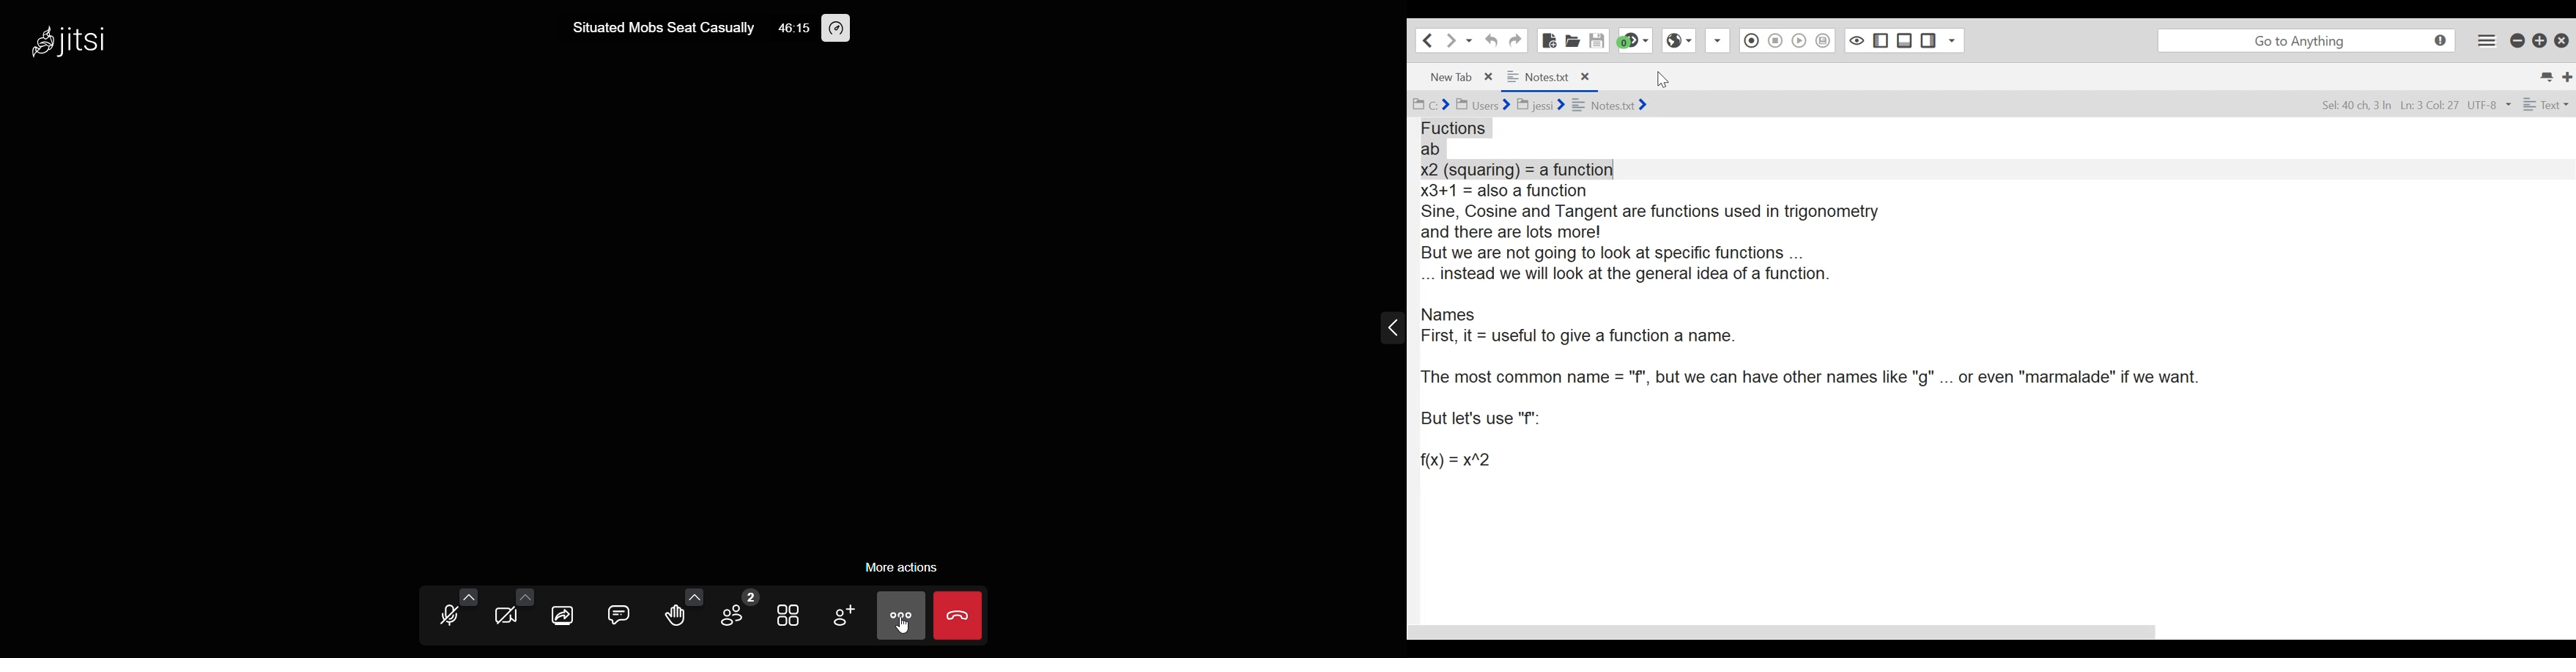  I want to click on cursor, so click(913, 635).